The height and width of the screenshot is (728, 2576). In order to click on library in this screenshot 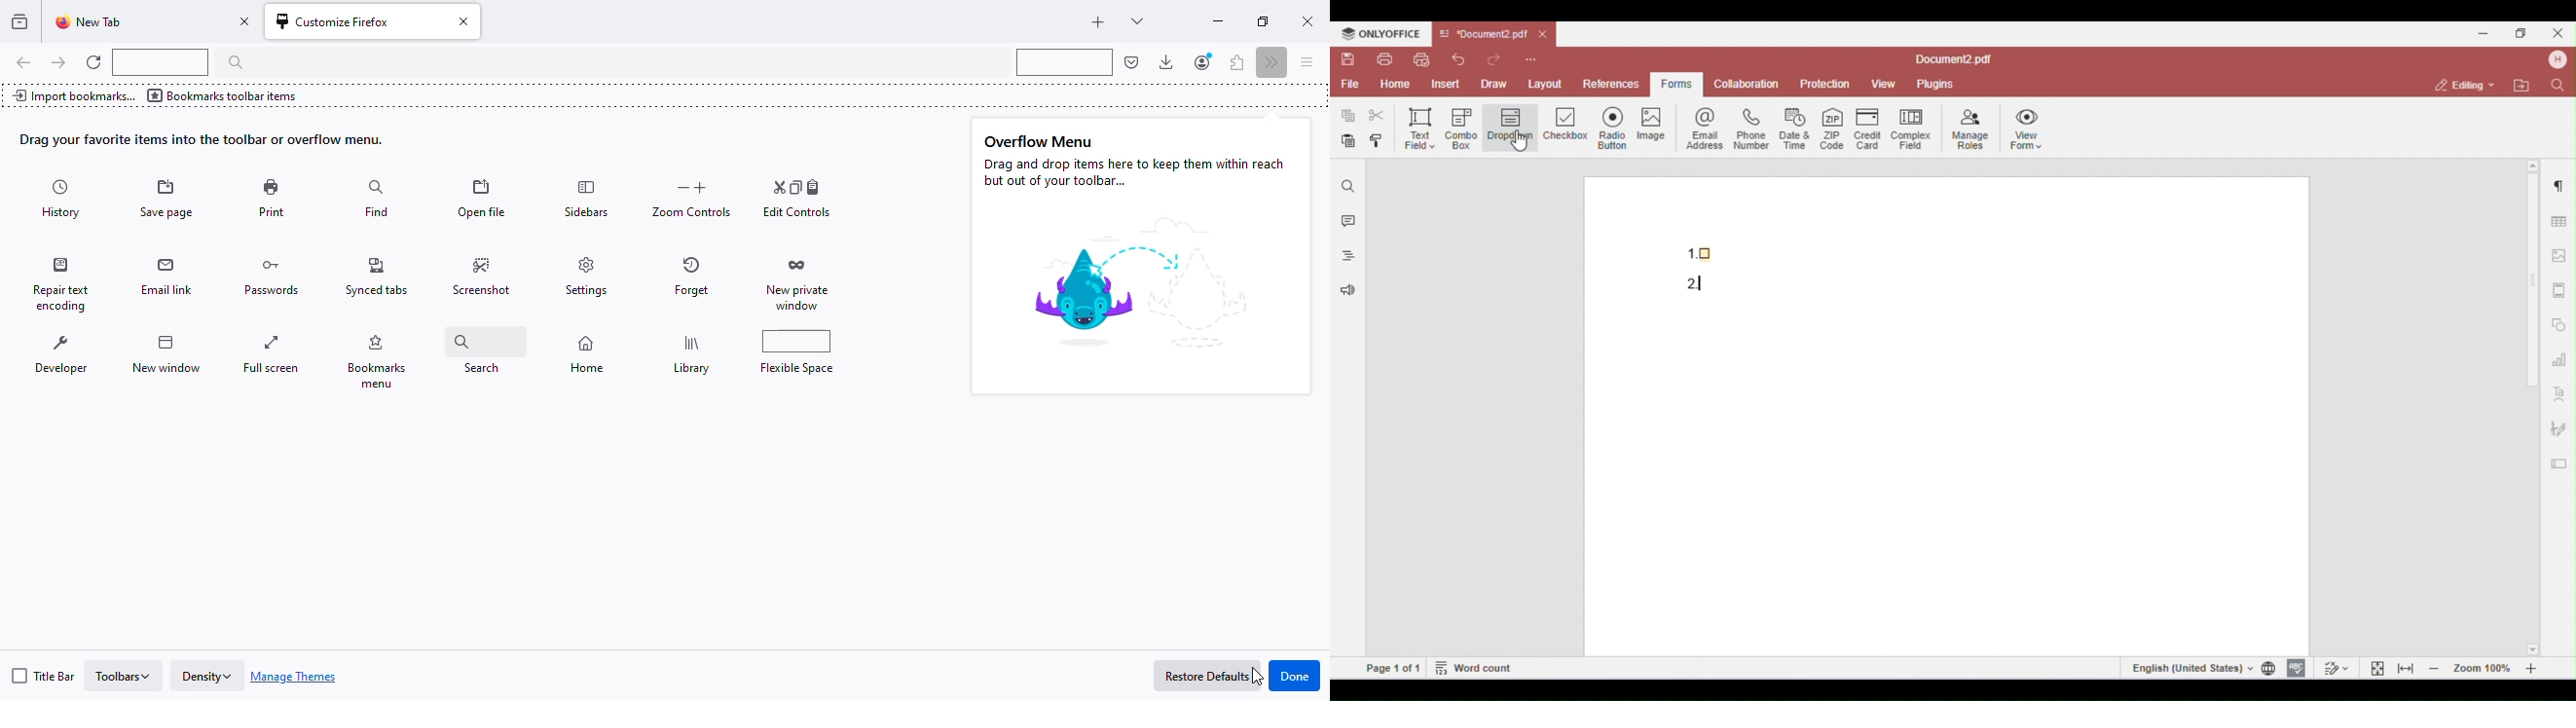, I will do `click(691, 354)`.